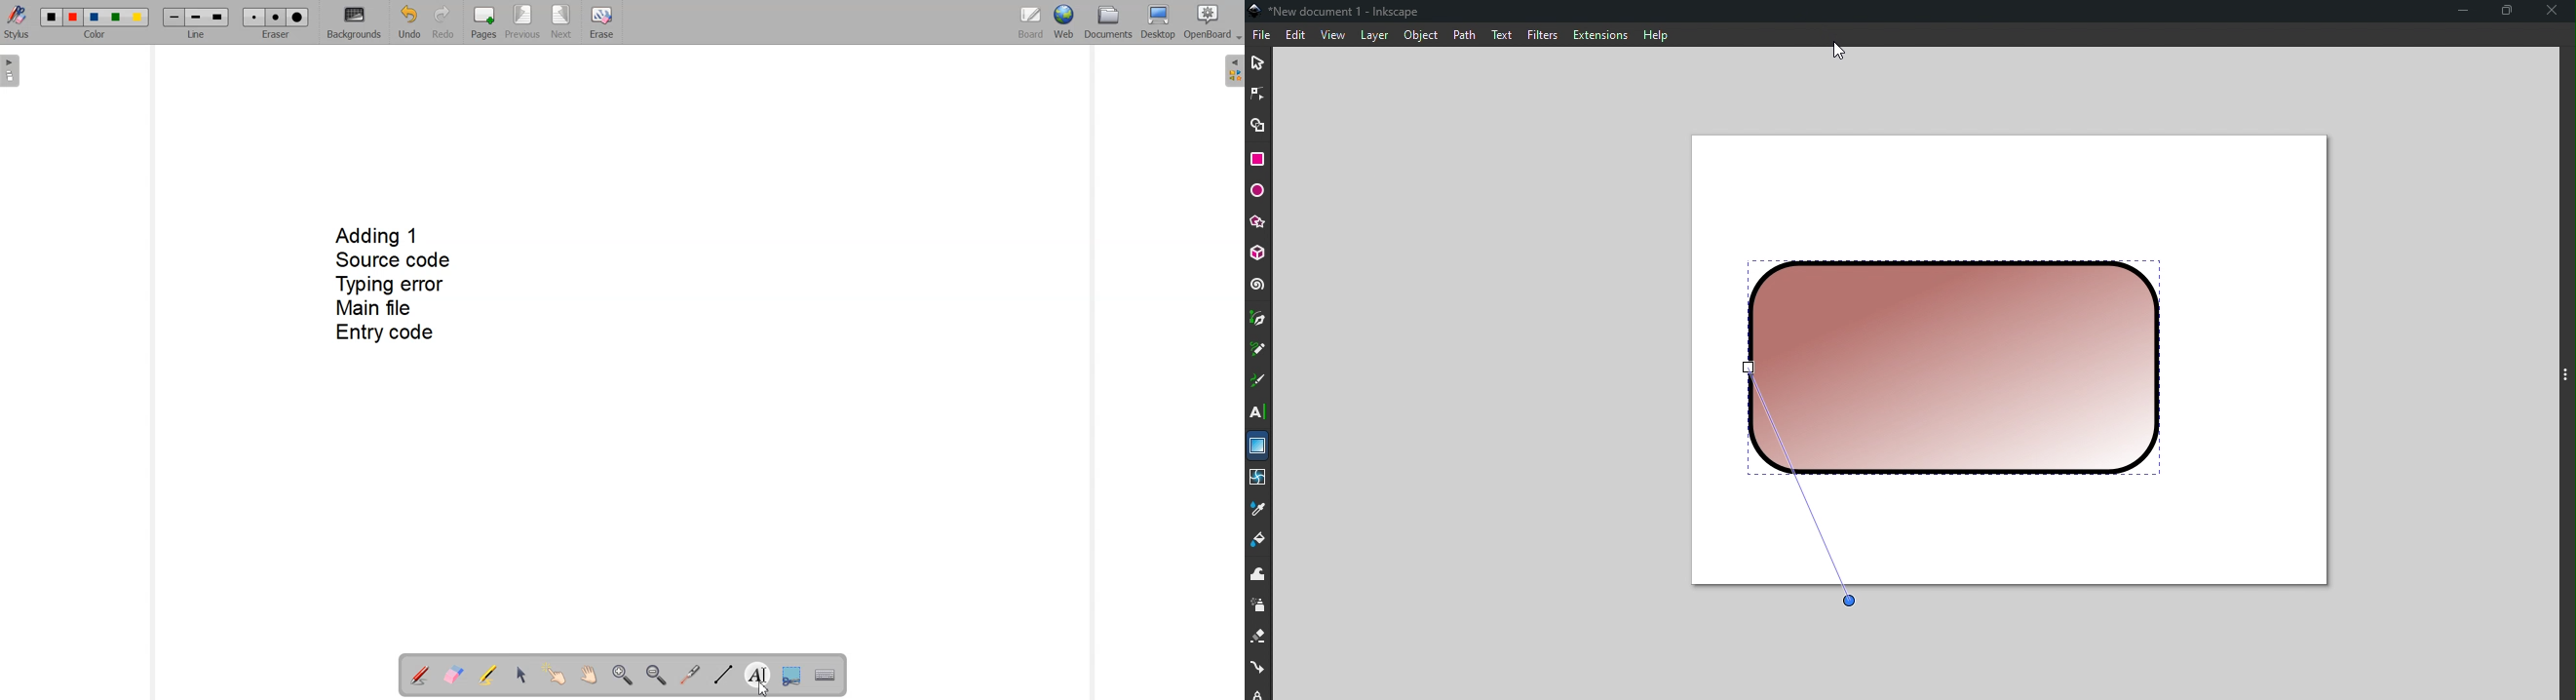  Describe the element at coordinates (1258, 124) in the screenshot. I see `Shape builder tool` at that location.